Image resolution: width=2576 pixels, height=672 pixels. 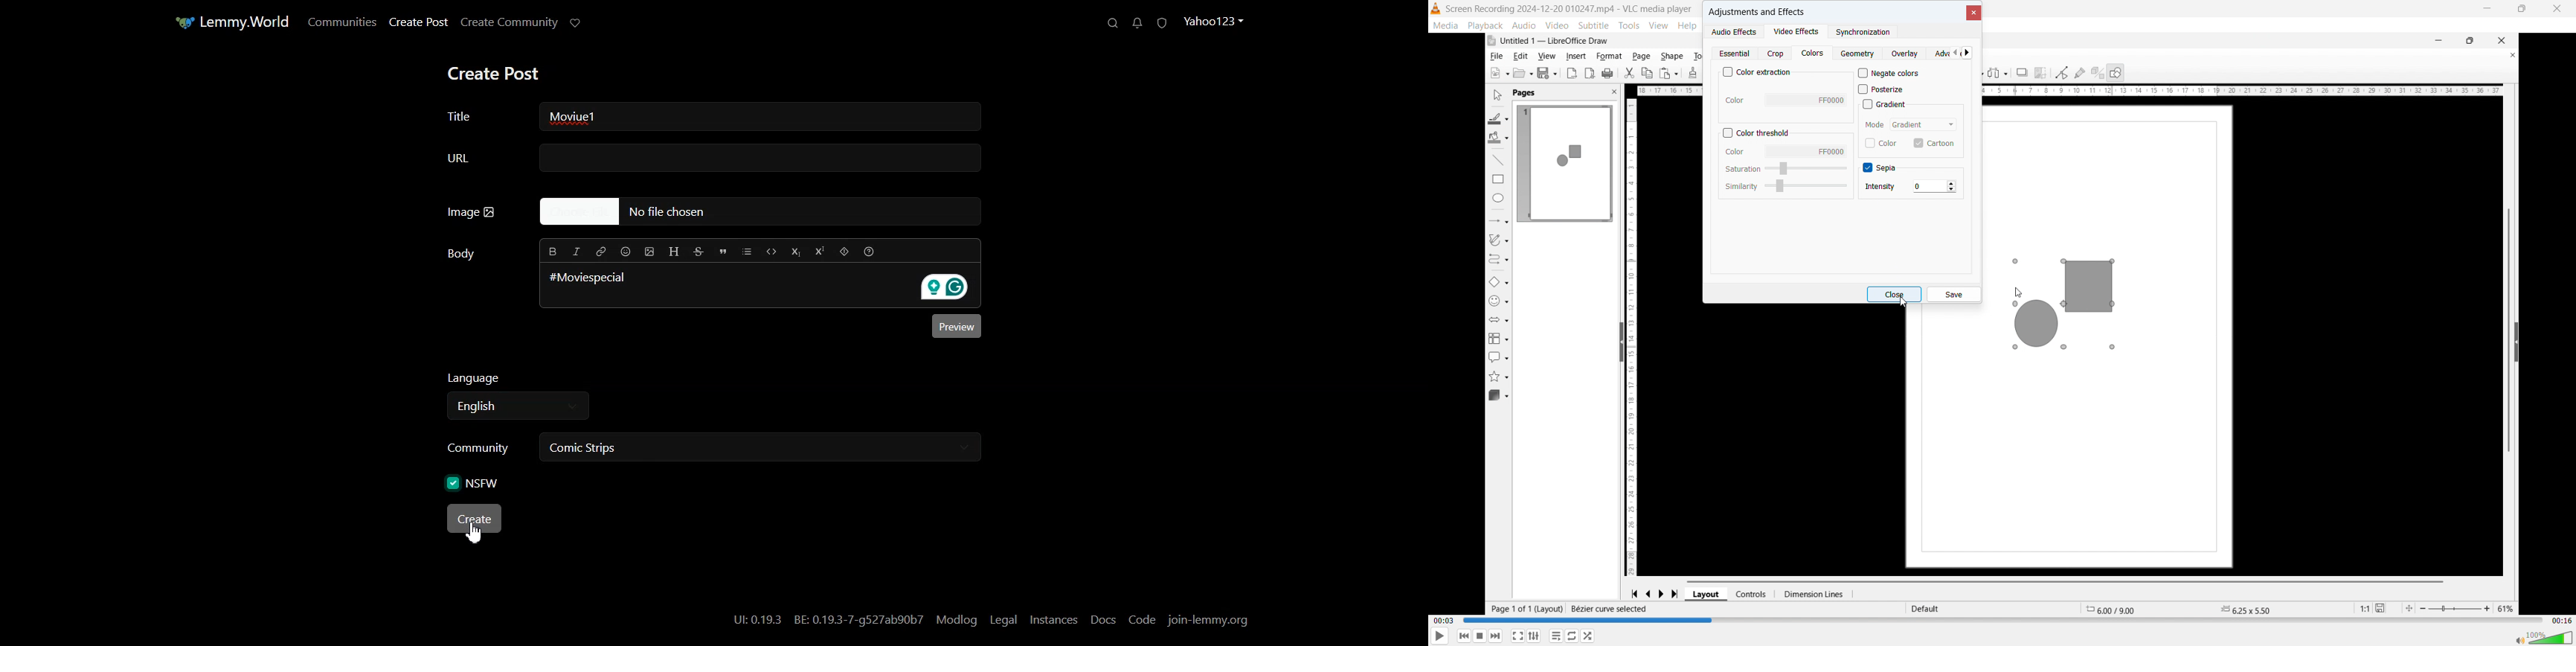 I want to click on tools, so click(x=1630, y=25).